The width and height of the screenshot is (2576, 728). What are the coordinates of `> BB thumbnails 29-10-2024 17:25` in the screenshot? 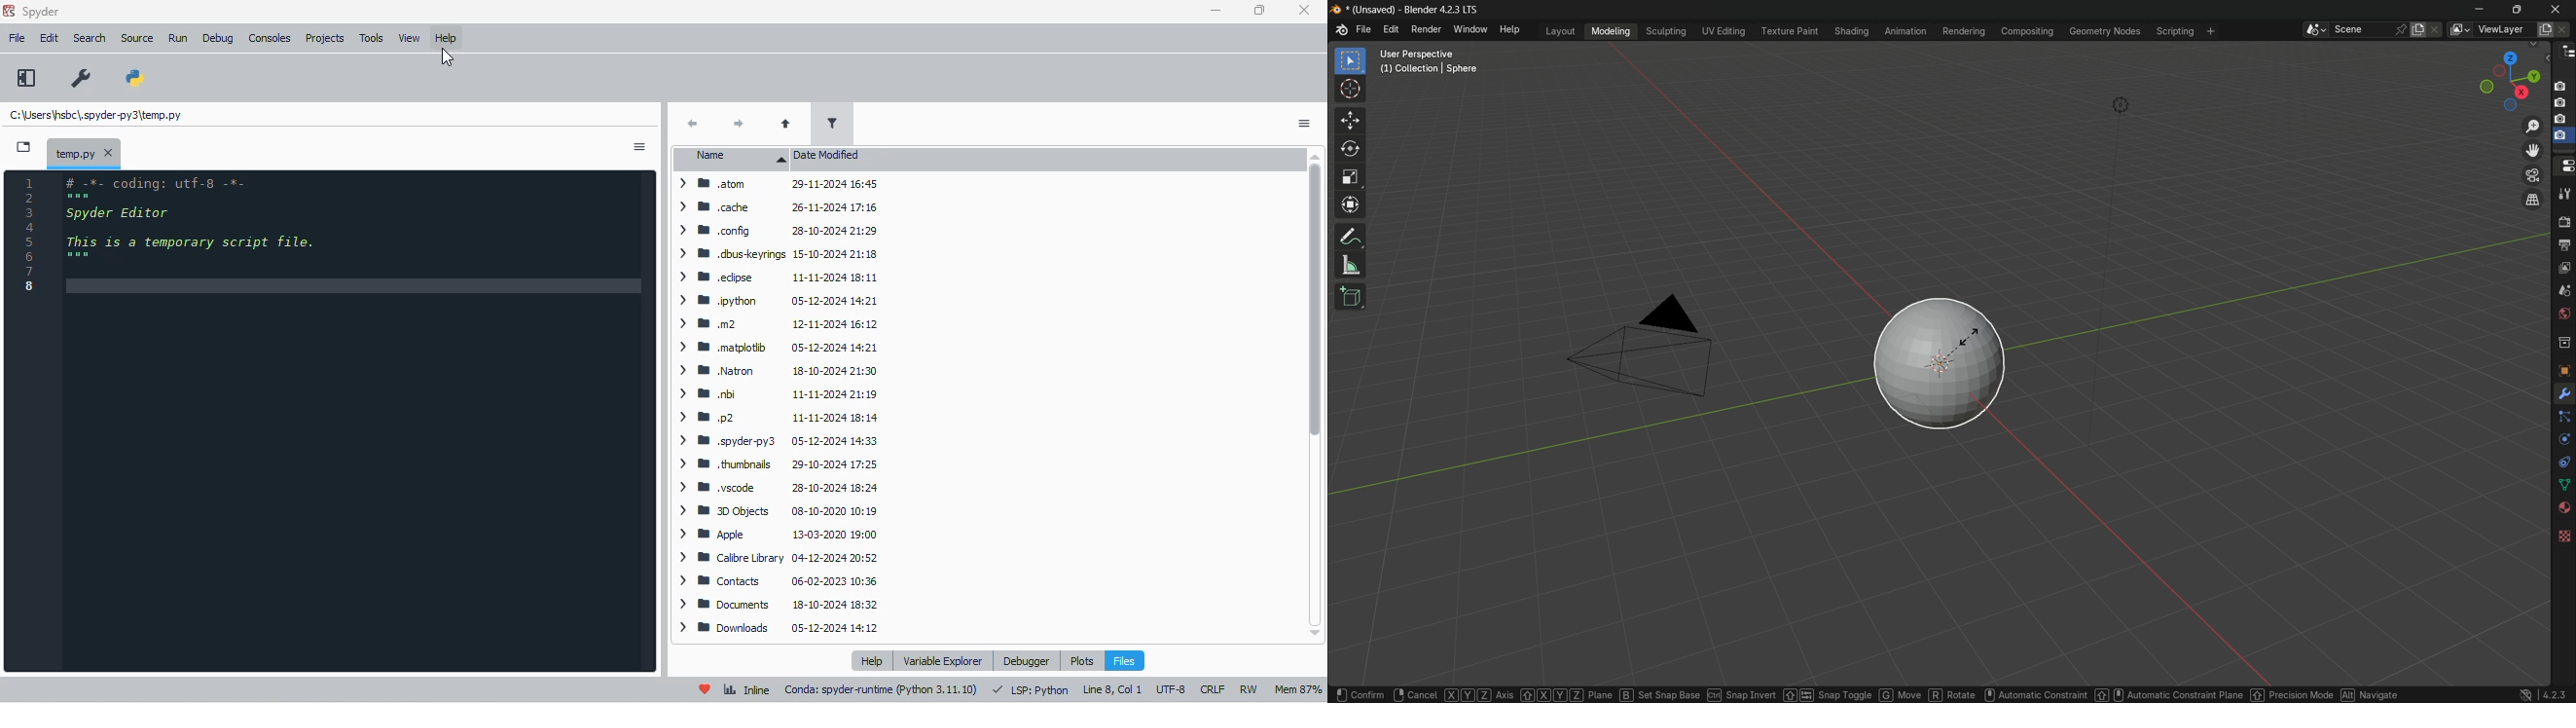 It's located at (777, 464).